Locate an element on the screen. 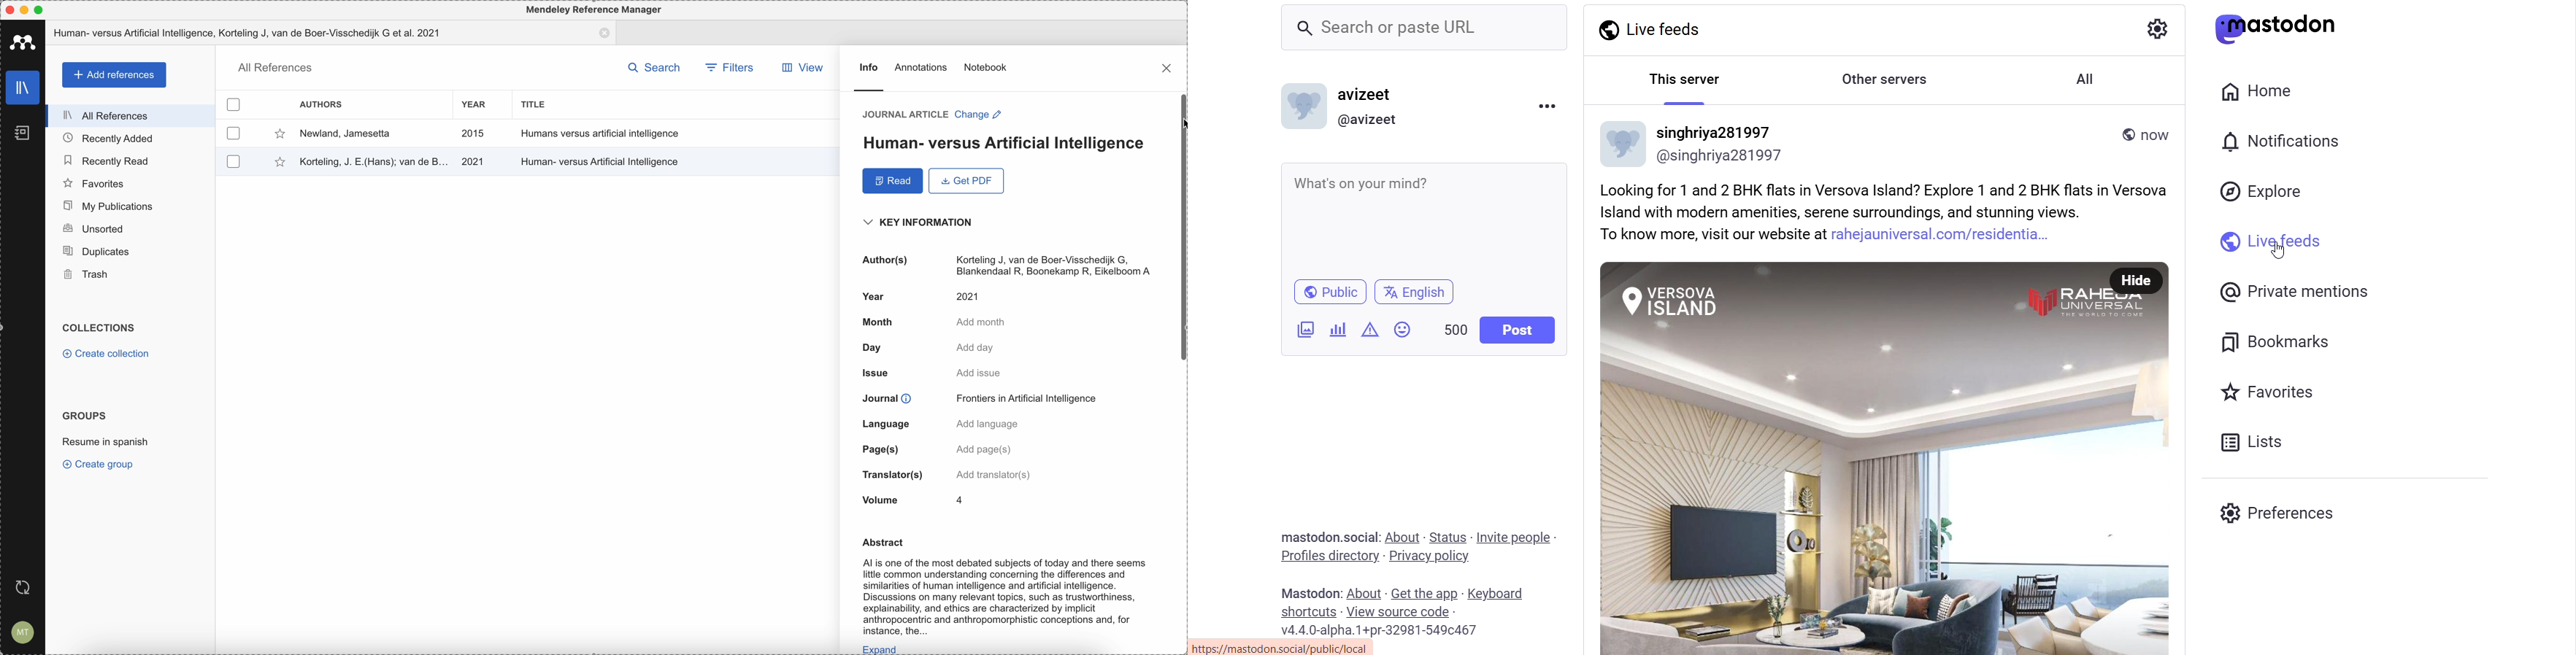  page add page is located at coordinates (936, 450).